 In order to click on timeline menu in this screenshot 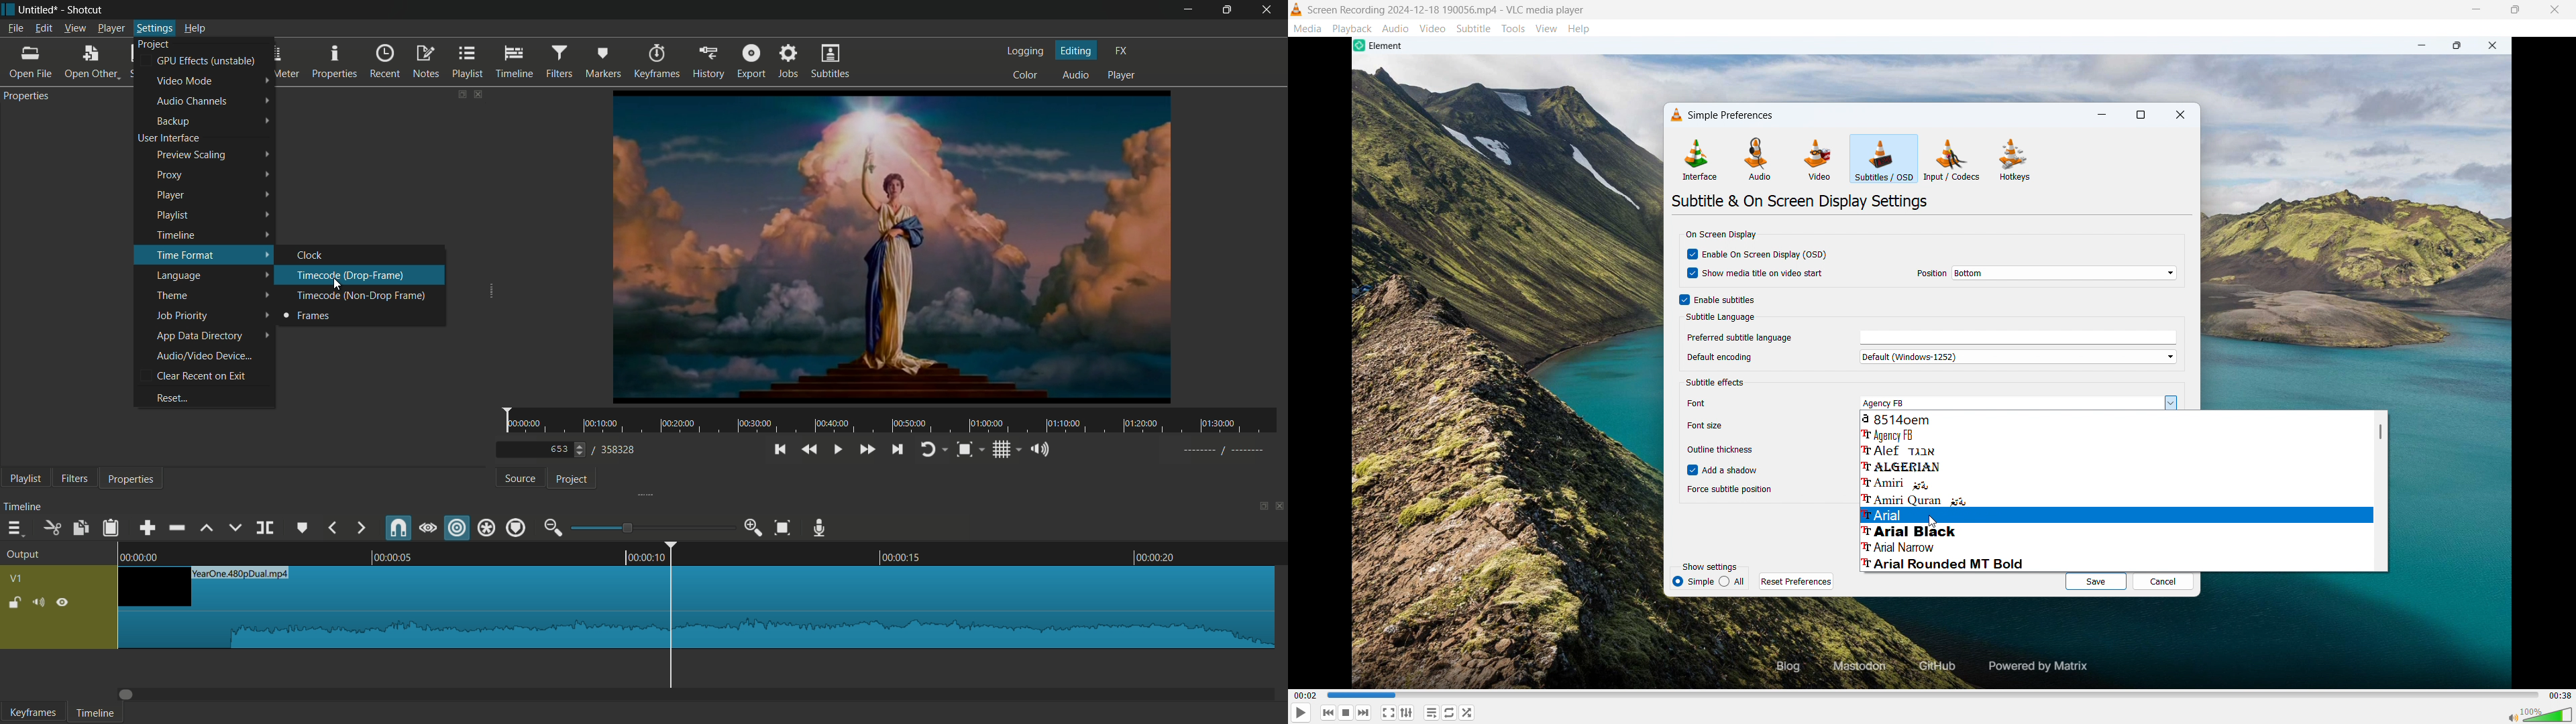, I will do `click(14, 526)`.